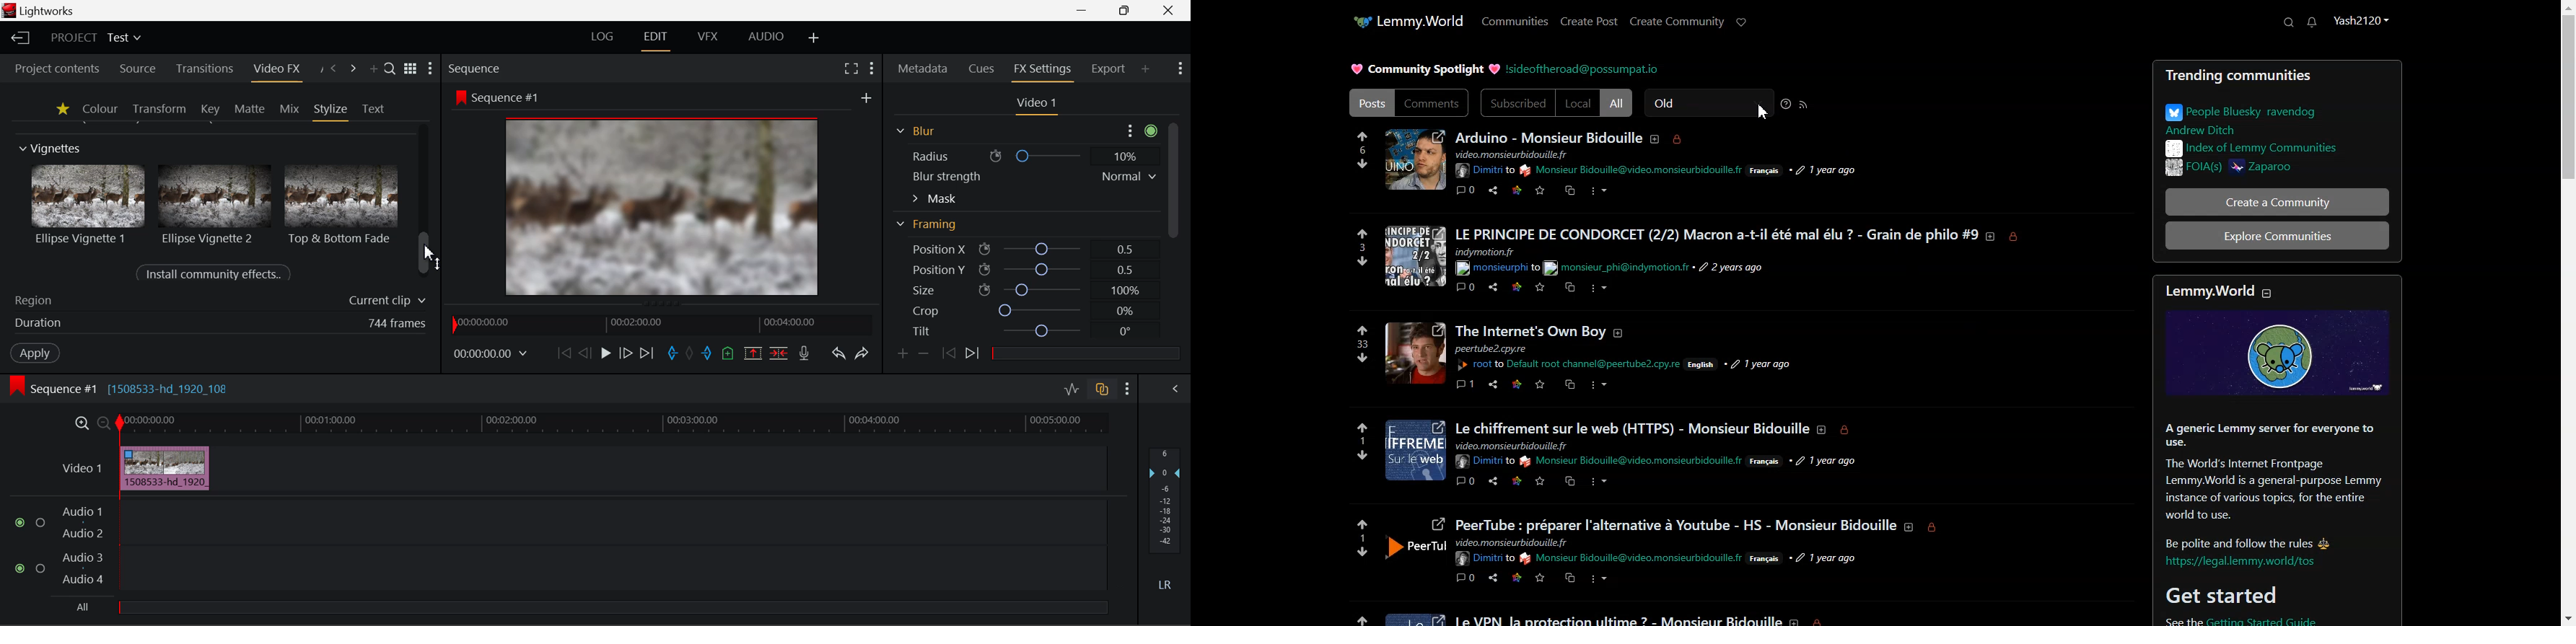 This screenshot has height=644, width=2576. What do you see at coordinates (1740, 23) in the screenshot?
I see `Support Lemmy` at bounding box center [1740, 23].